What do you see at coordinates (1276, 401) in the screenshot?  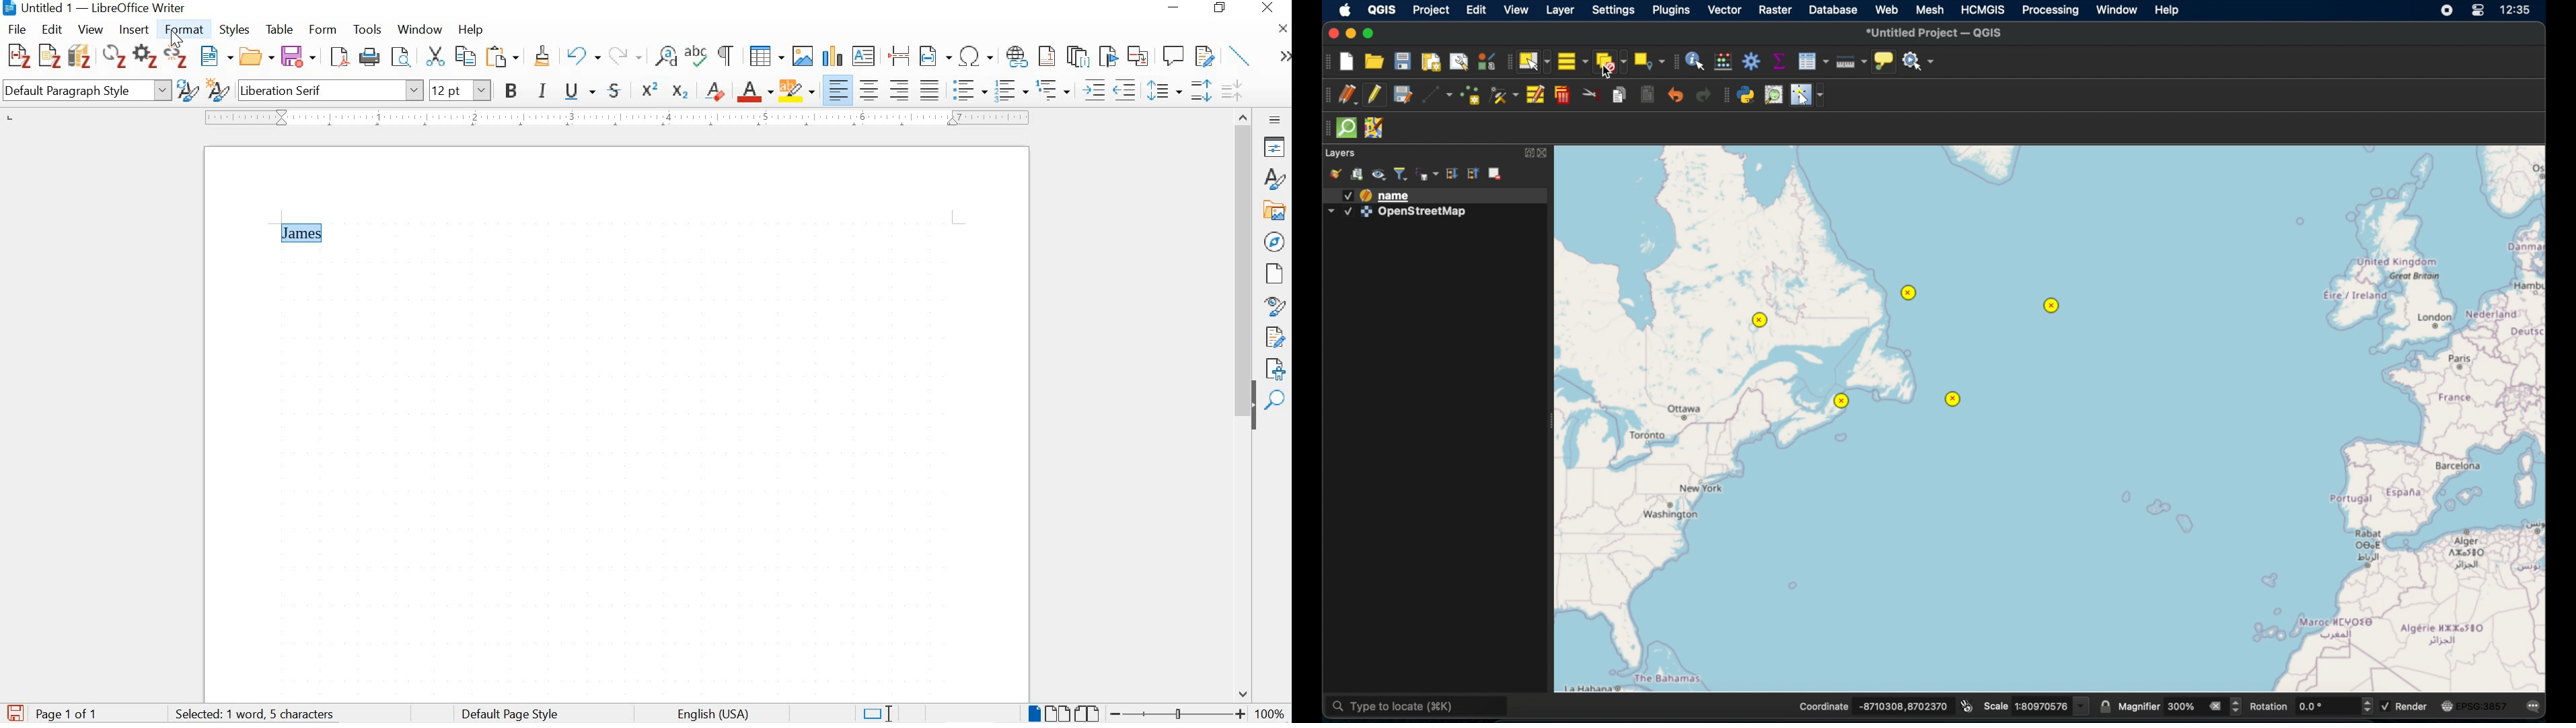 I see `find` at bounding box center [1276, 401].